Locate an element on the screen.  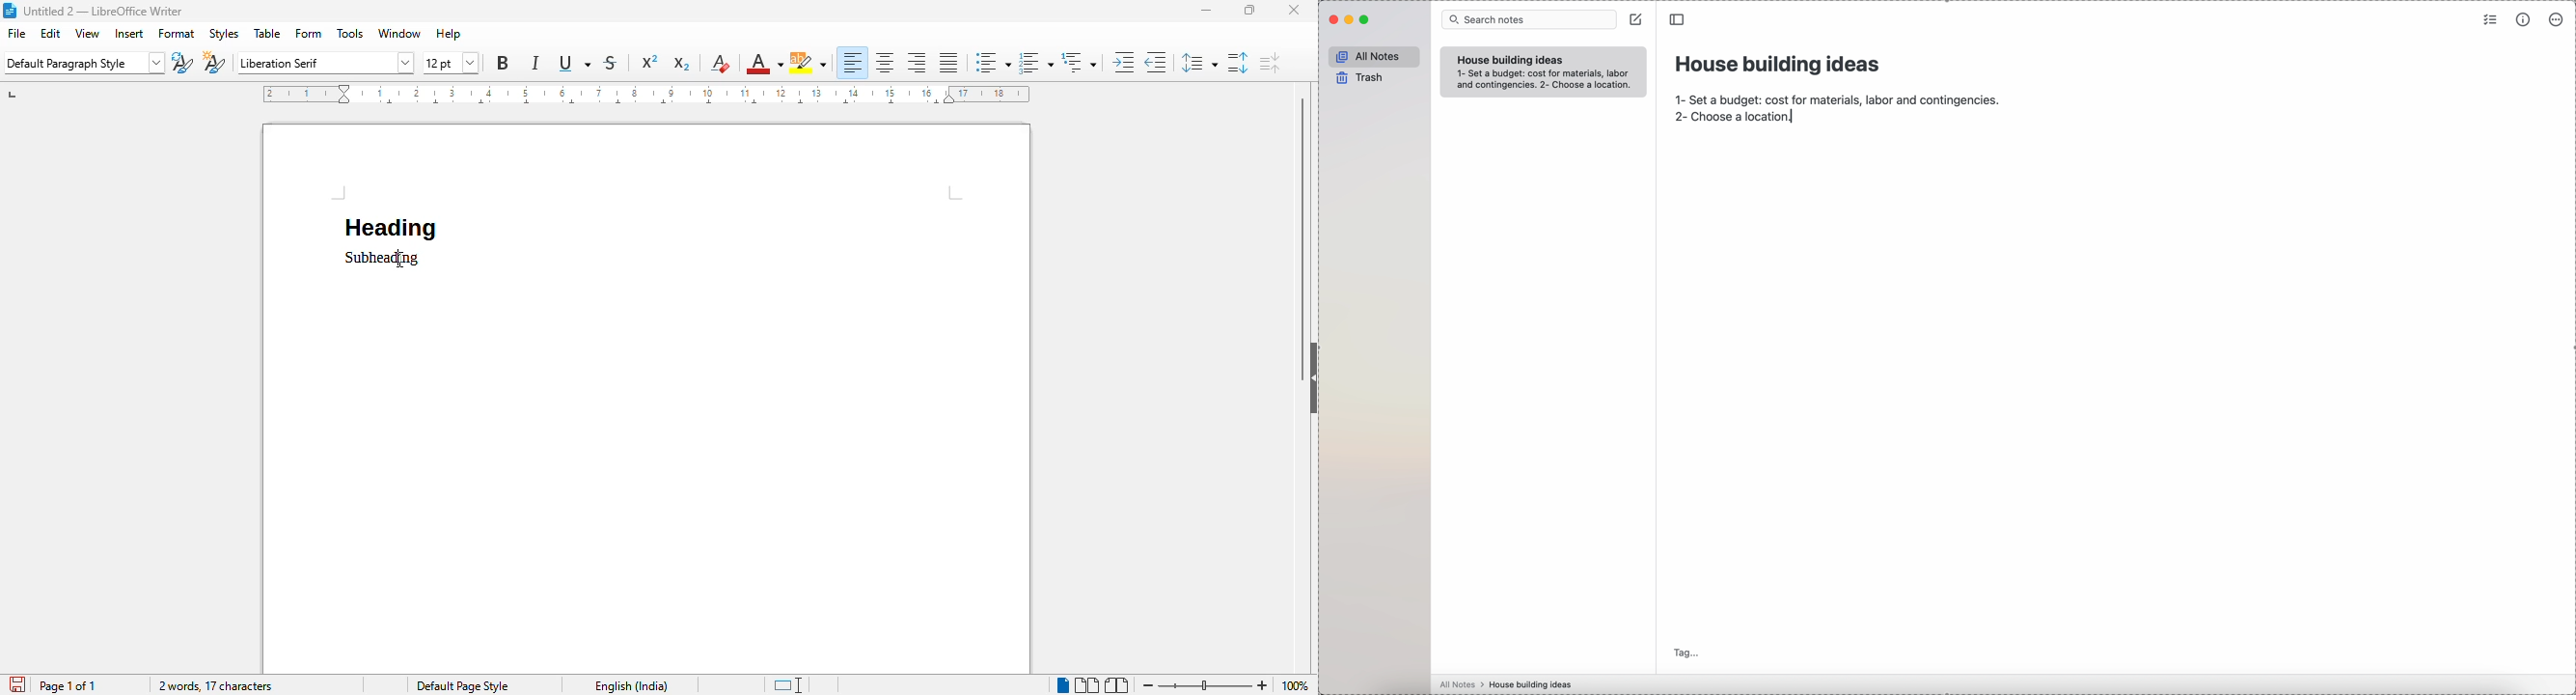
toggle unordered list is located at coordinates (992, 63).